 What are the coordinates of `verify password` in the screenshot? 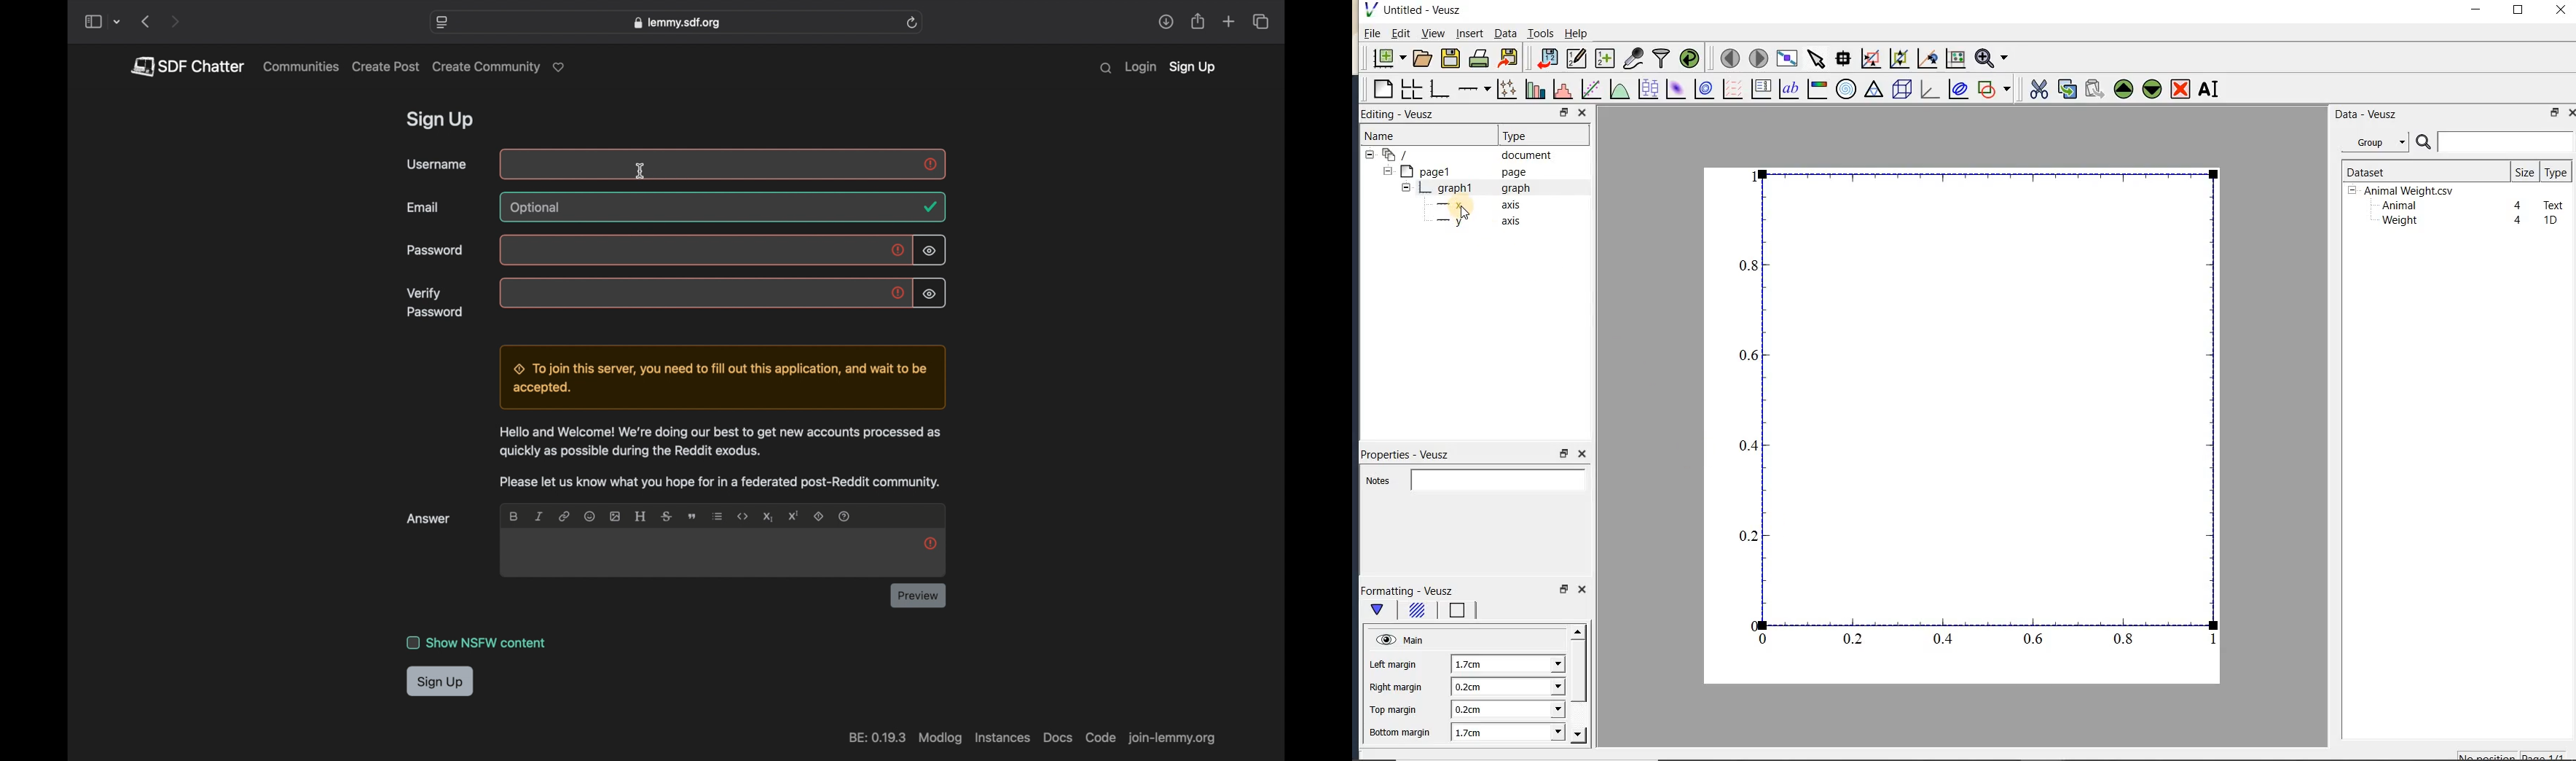 It's located at (436, 302).